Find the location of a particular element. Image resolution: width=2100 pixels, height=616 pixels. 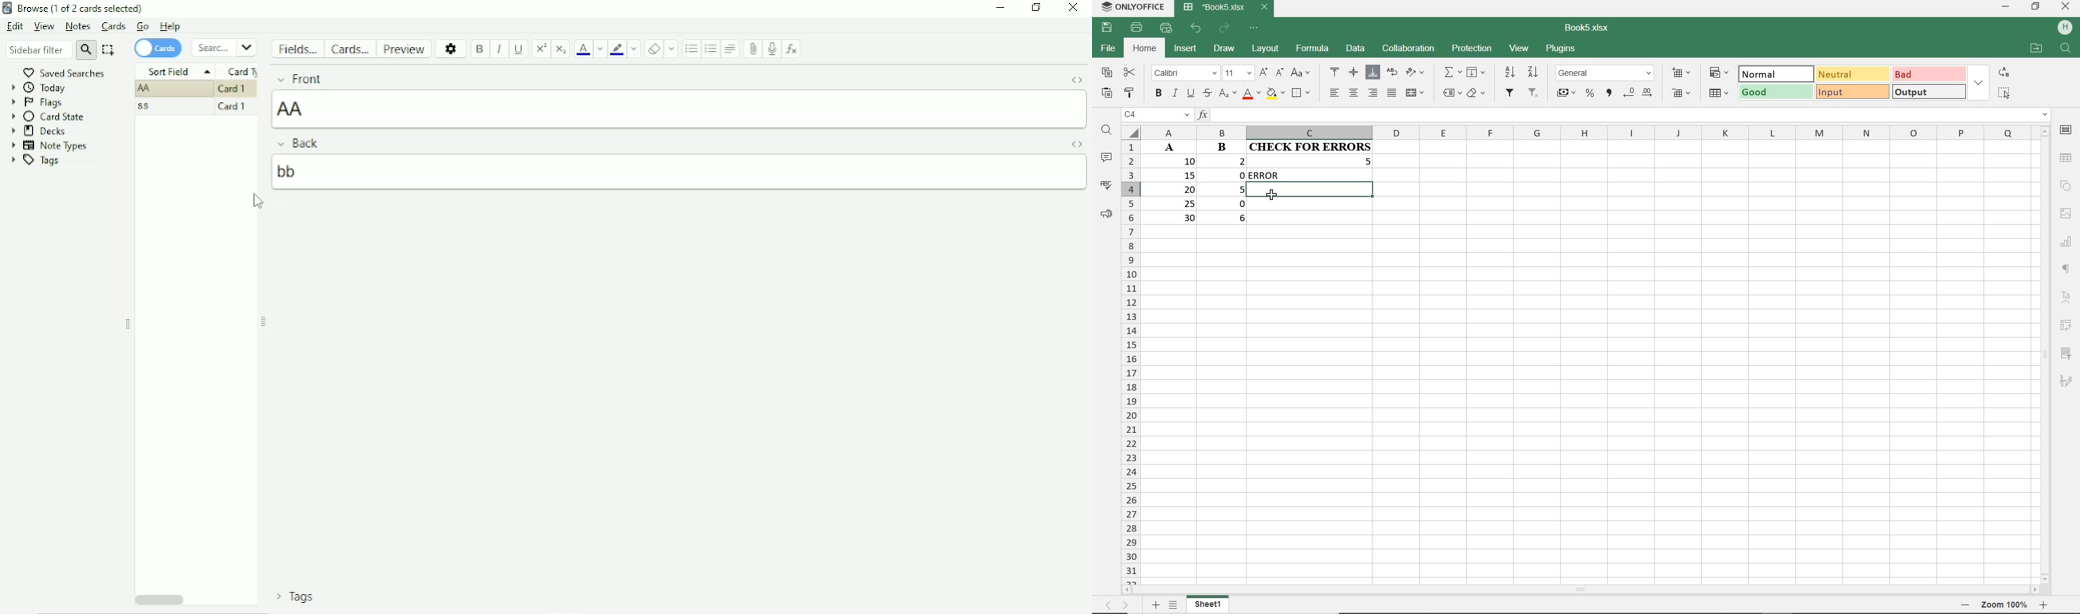

 is located at coordinates (1176, 606).